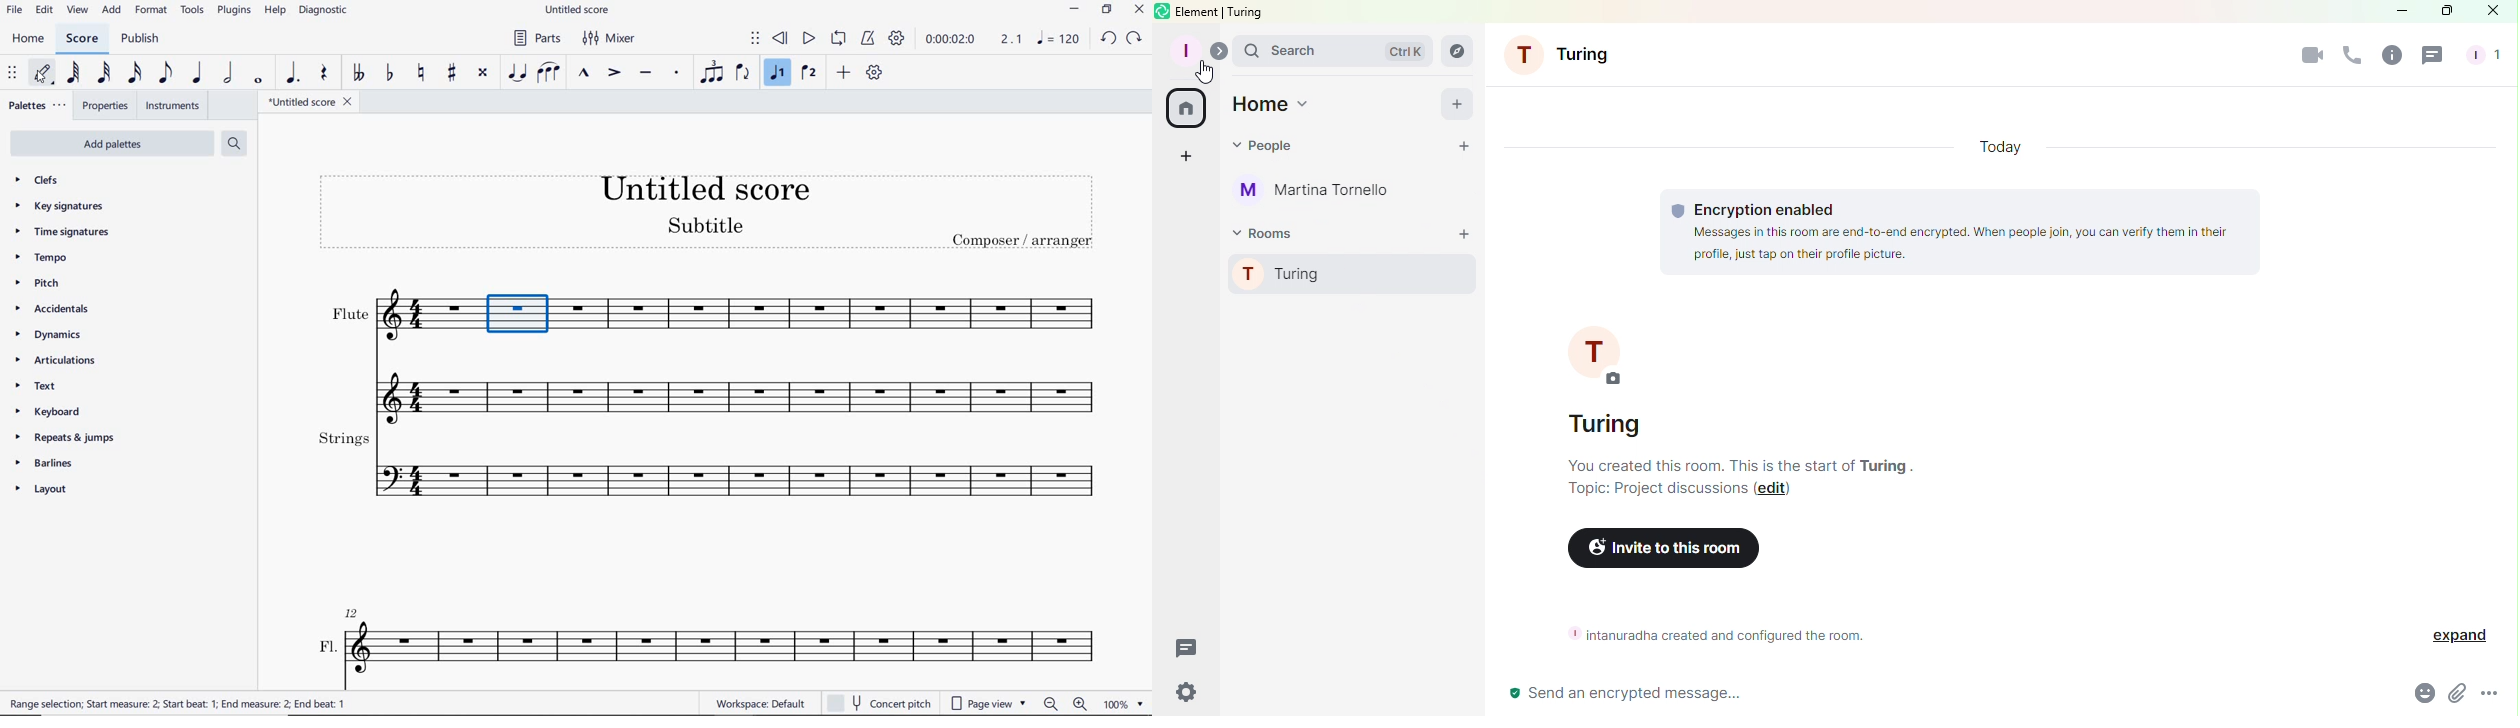 The image size is (2520, 728). I want to click on TOOLS, so click(193, 11).